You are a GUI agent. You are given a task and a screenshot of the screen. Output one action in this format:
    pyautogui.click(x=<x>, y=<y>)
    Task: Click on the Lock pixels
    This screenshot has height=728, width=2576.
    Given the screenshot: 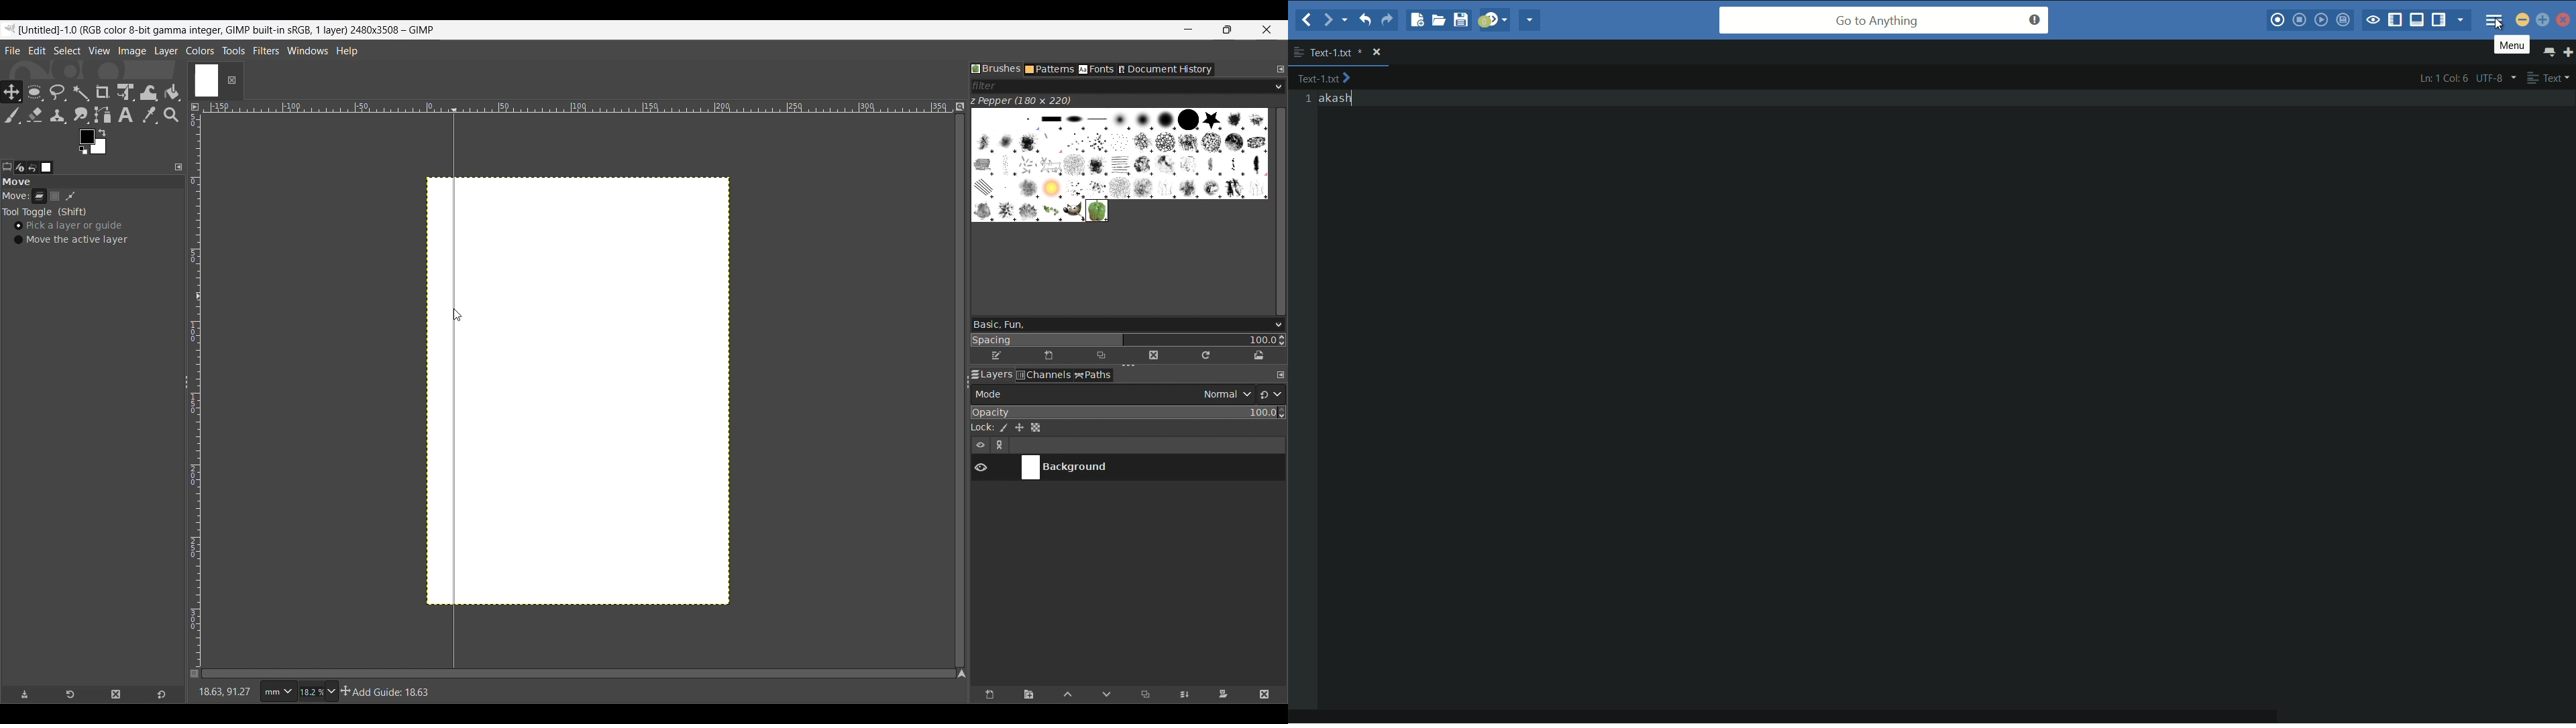 What is the action you would take?
    pyautogui.click(x=1003, y=428)
    